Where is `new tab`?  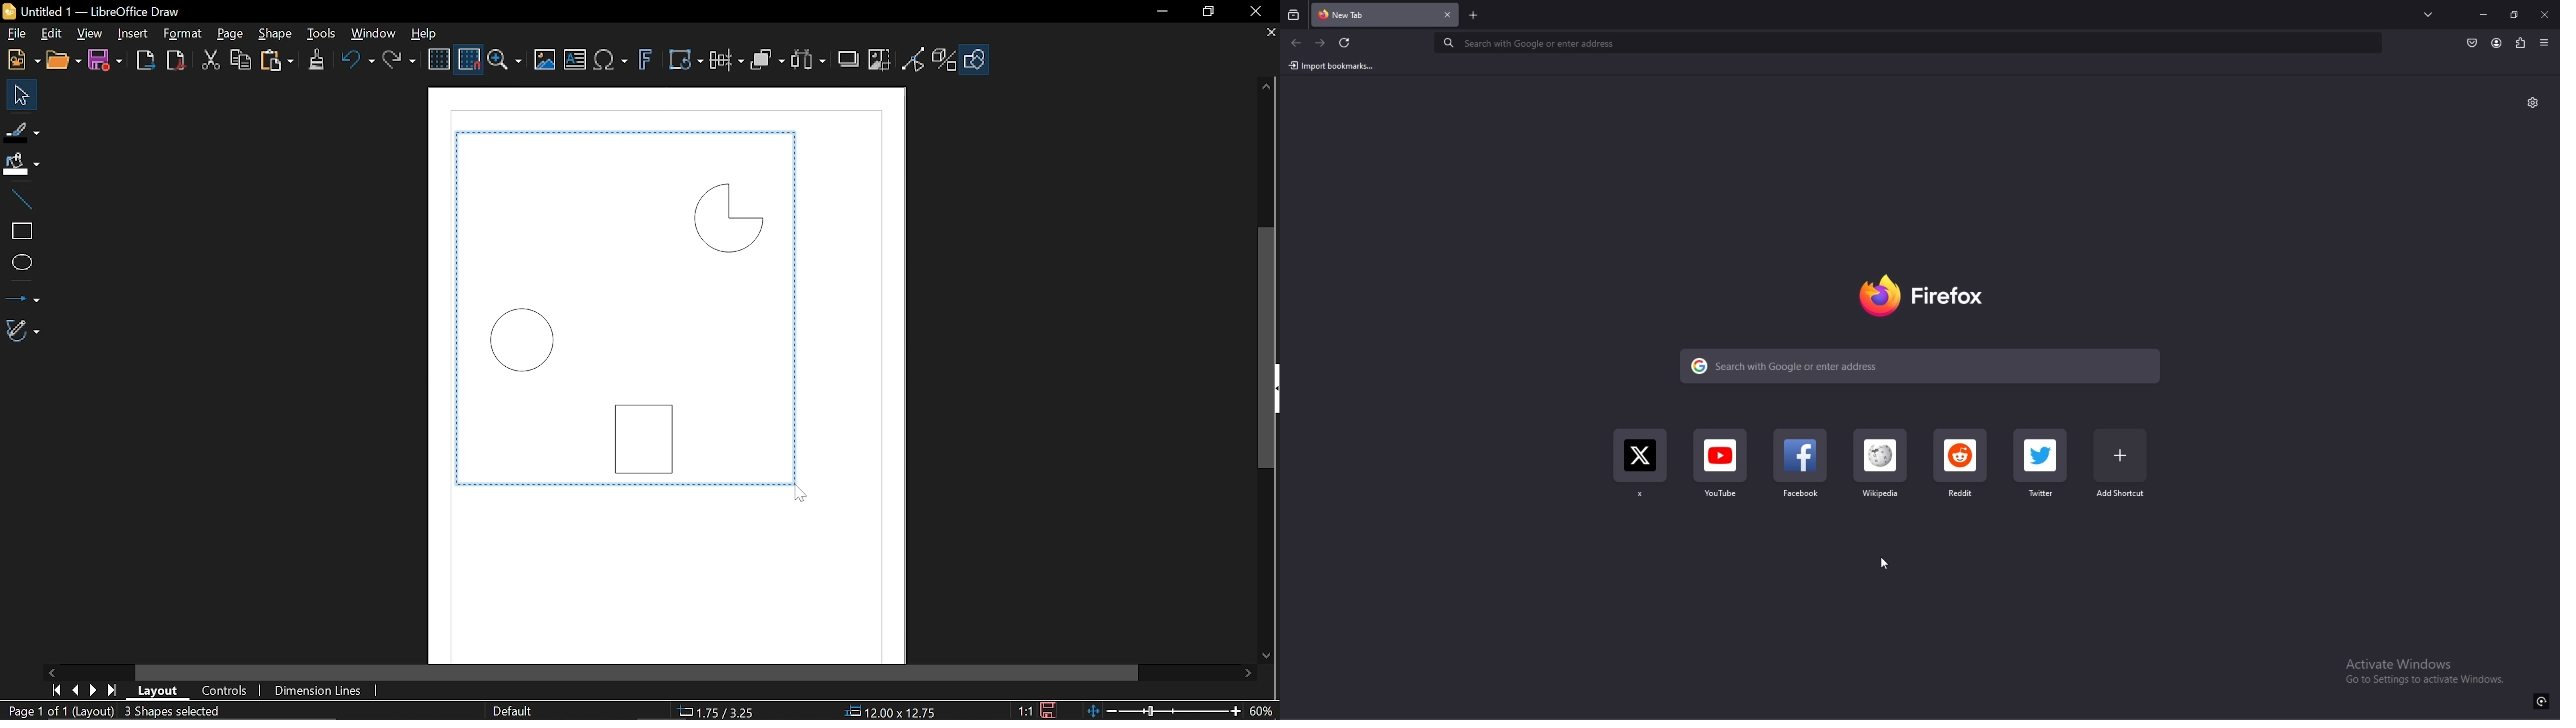 new tab is located at coordinates (1474, 16).